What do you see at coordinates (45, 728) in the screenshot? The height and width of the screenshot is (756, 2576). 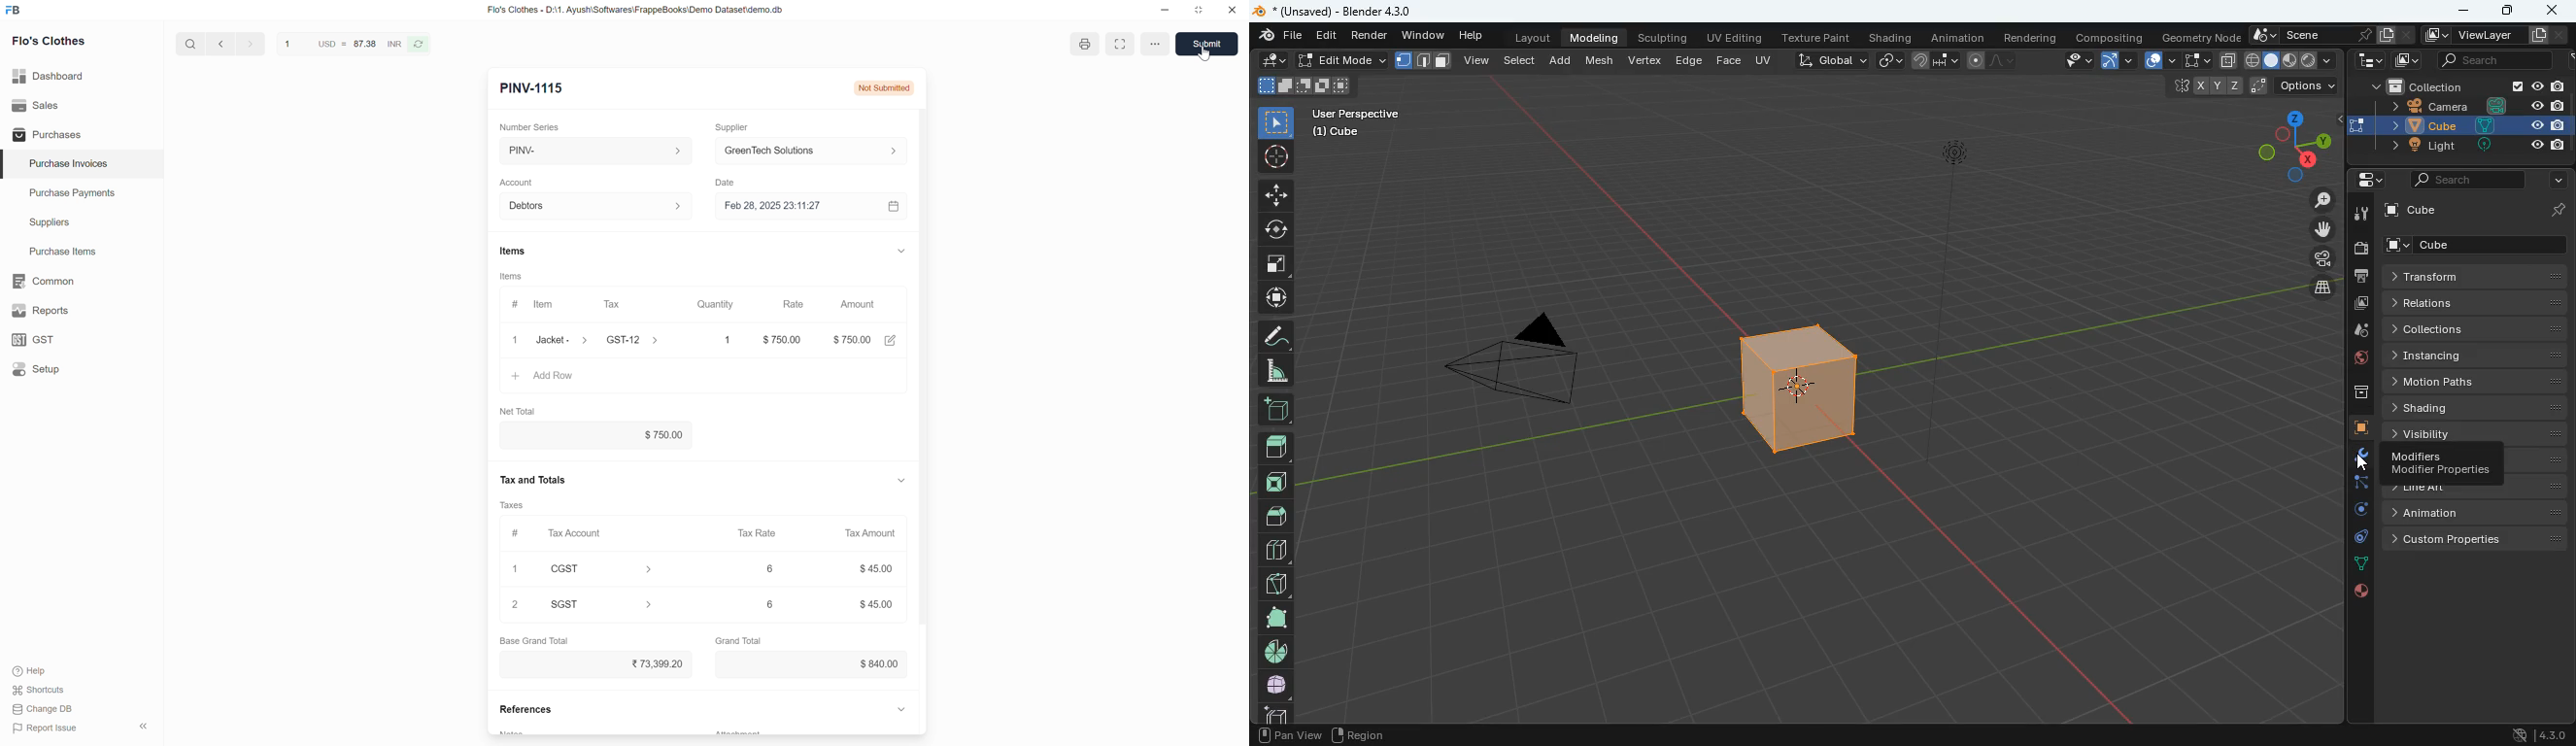 I see `Report Issue` at bounding box center [45, 728].